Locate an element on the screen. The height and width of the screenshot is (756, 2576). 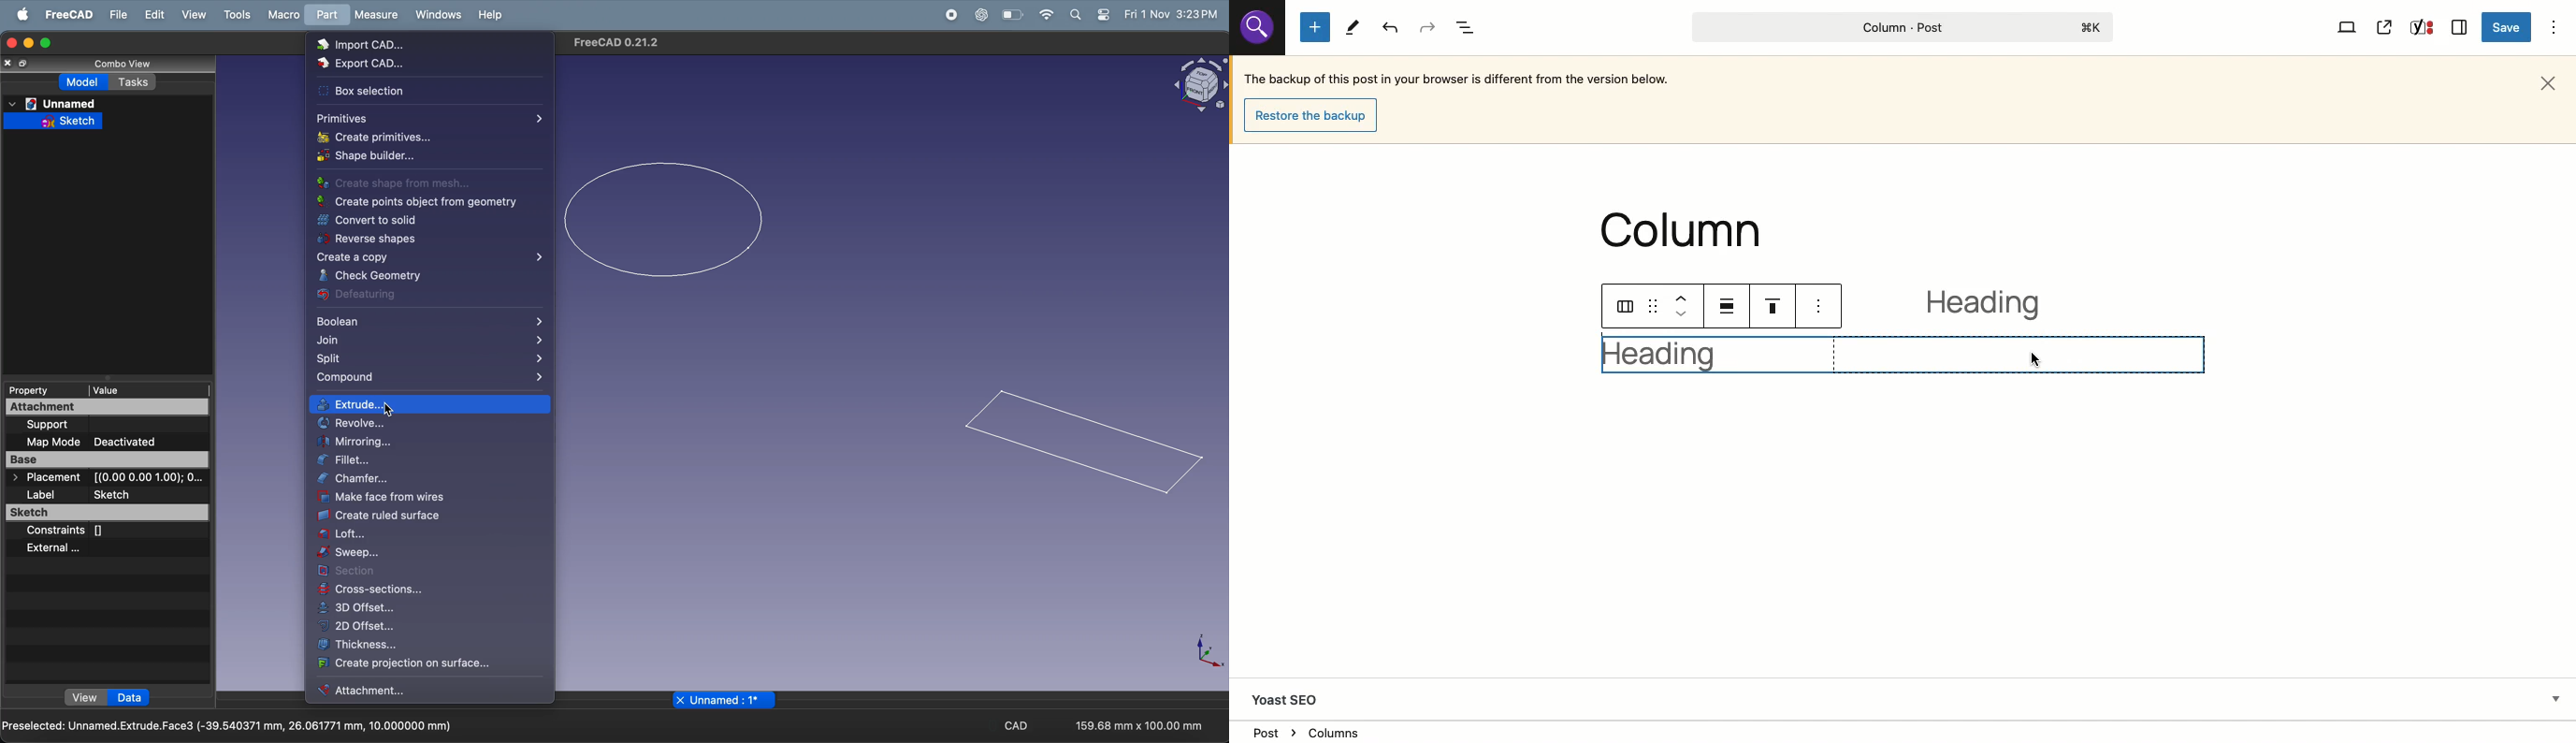
Support is located at coordinates (49, 426).